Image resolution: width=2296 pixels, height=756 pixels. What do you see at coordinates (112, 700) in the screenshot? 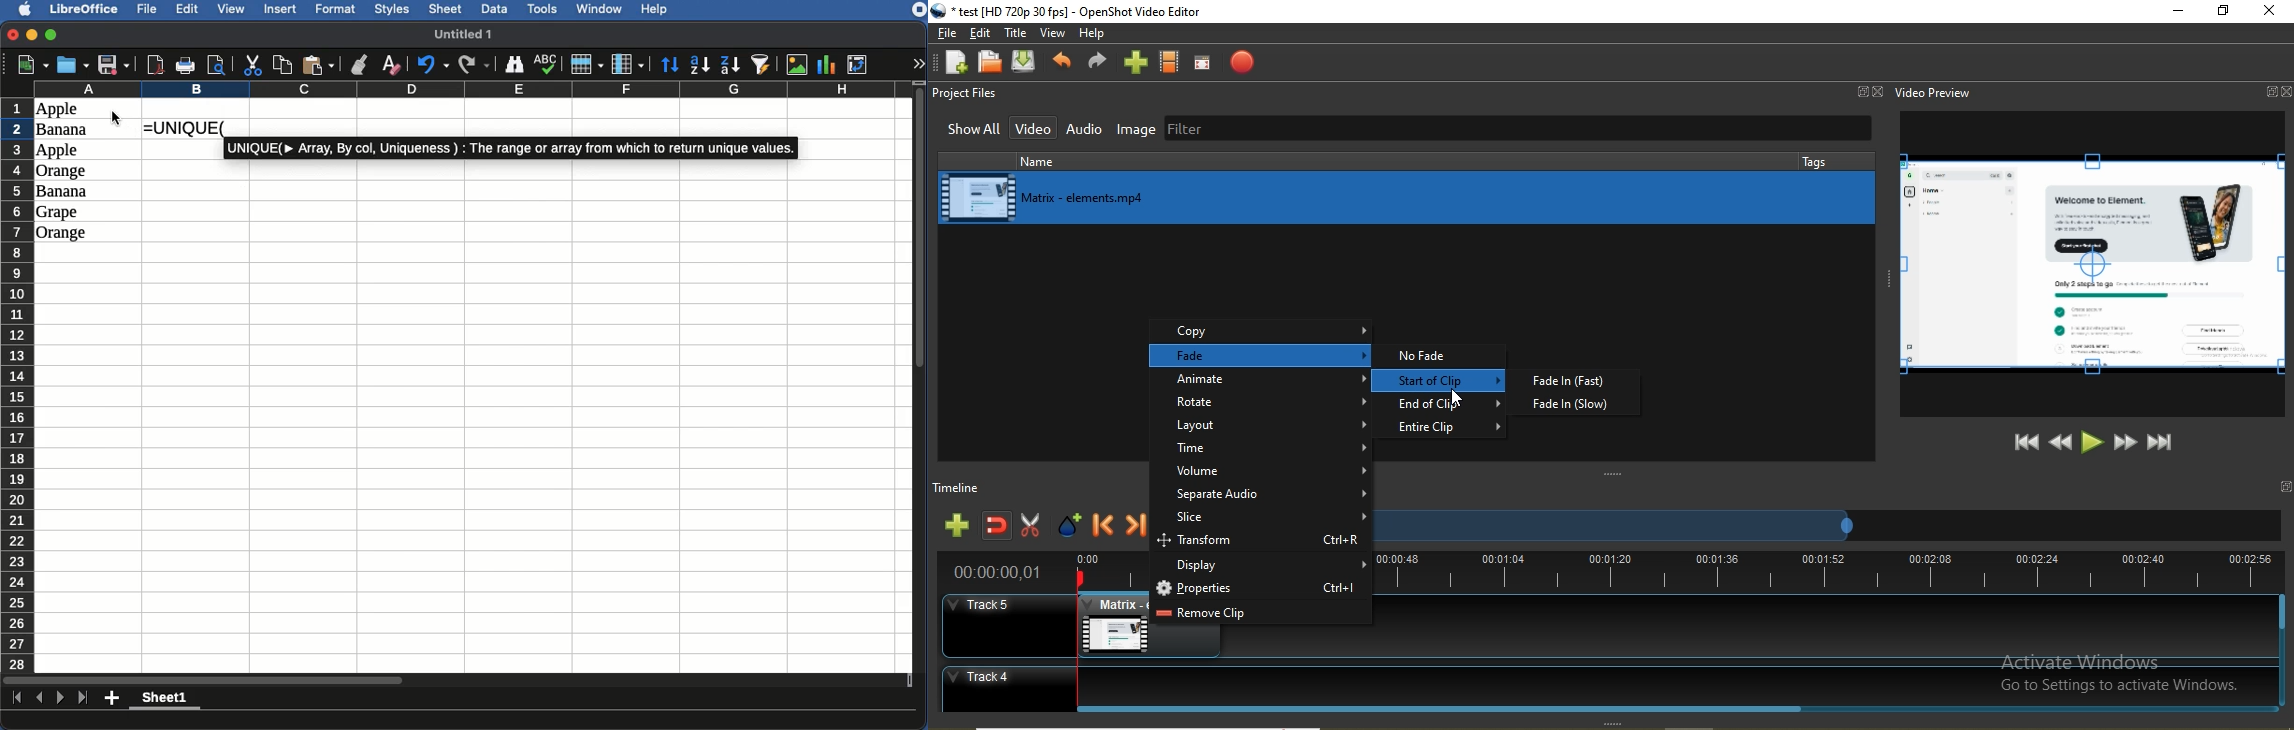
I see `Add sheet` at bounding box center [112, 700].